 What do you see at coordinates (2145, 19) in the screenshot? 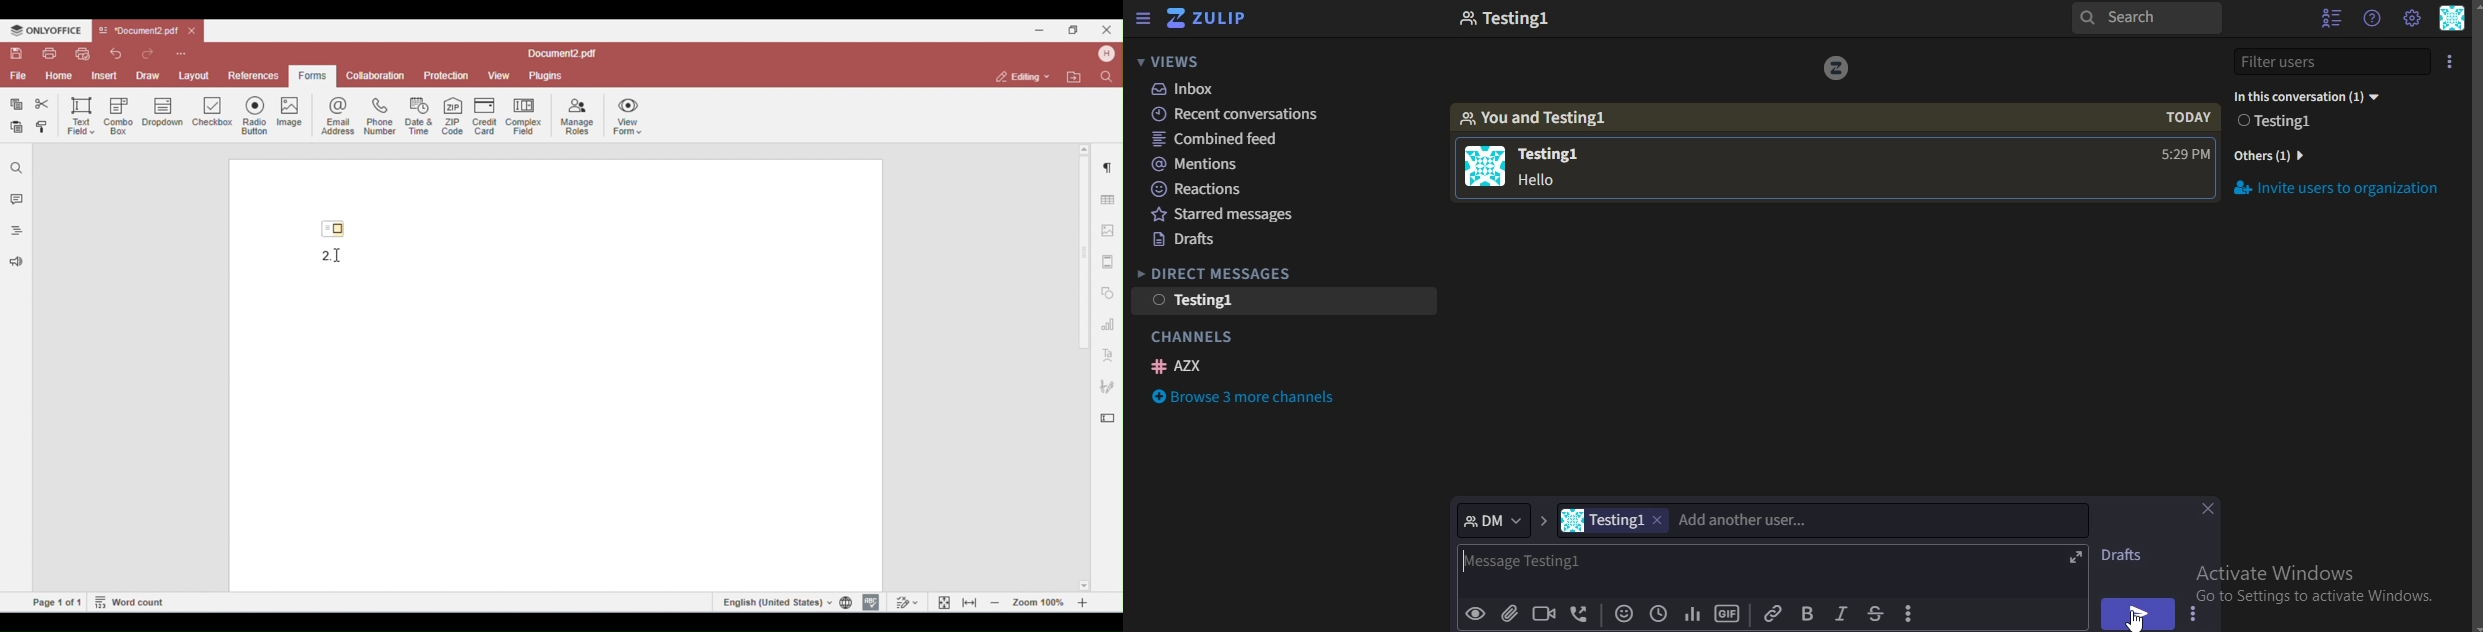
I see `search` at bounding box center [2145, 19].